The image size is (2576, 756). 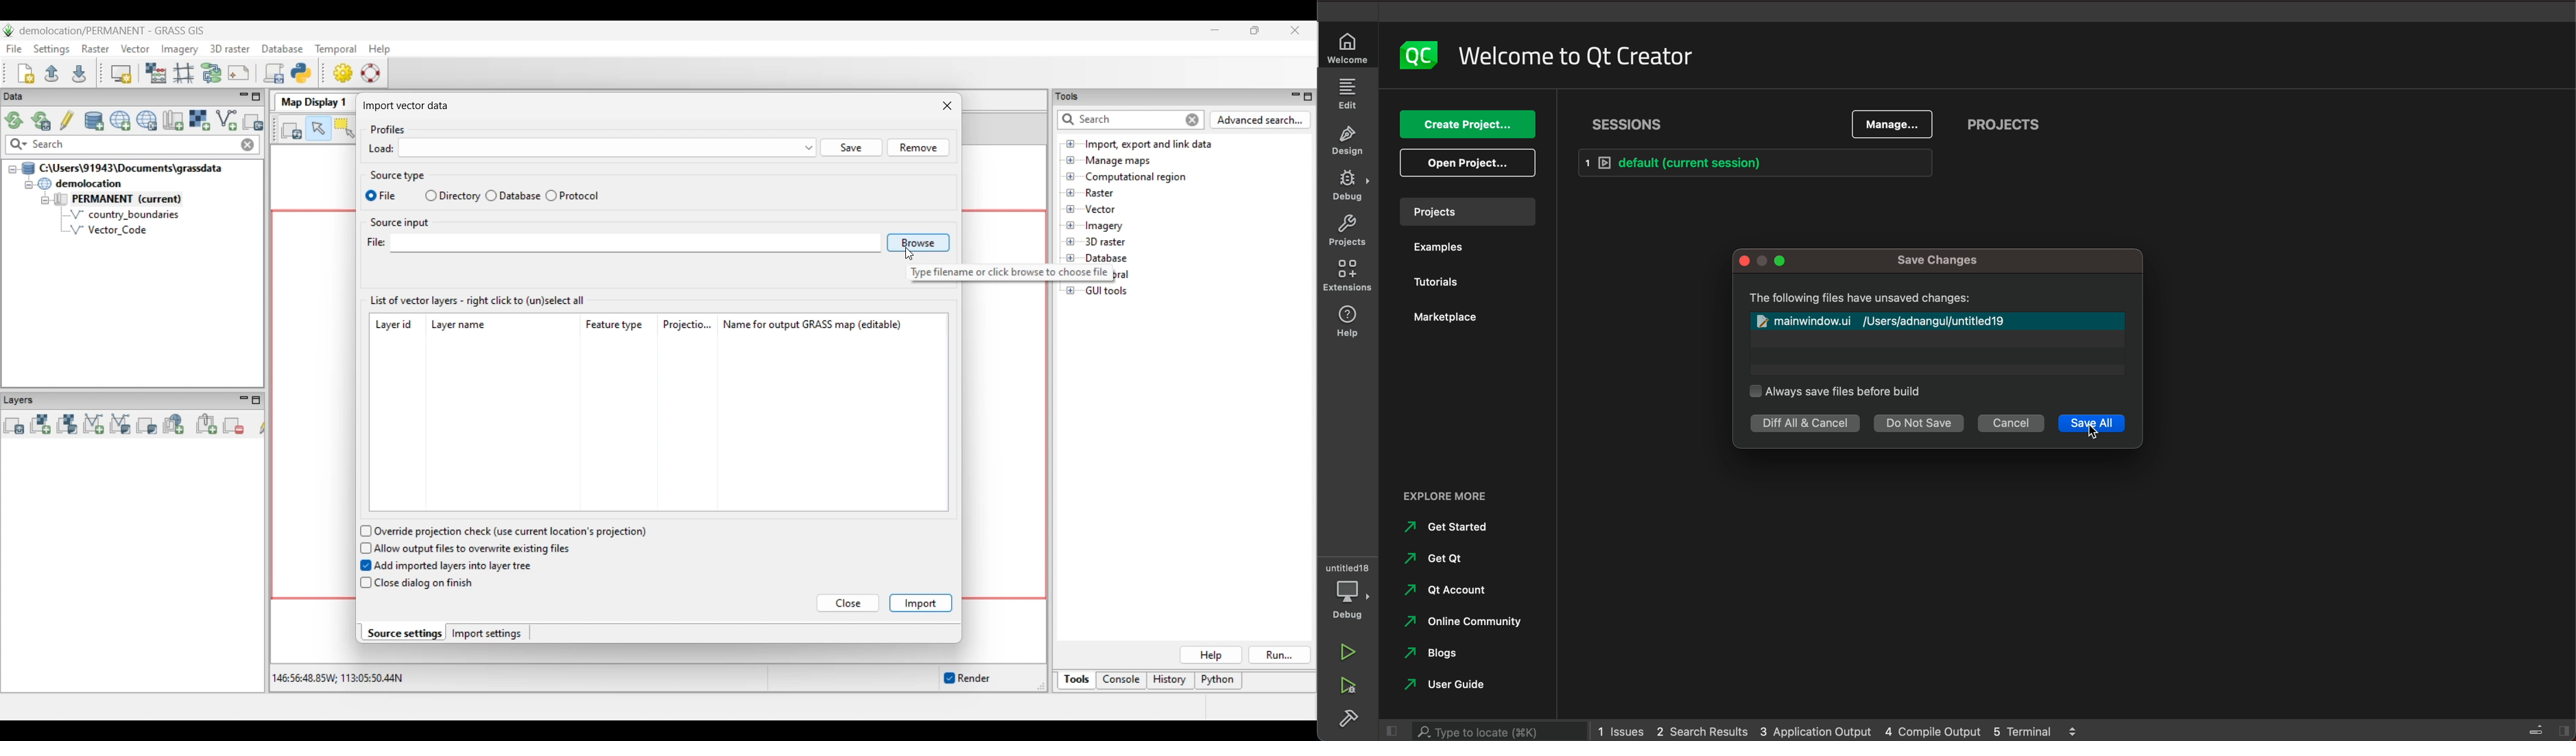 I want to click on hide sidebar, so click(x=1390, y=730).